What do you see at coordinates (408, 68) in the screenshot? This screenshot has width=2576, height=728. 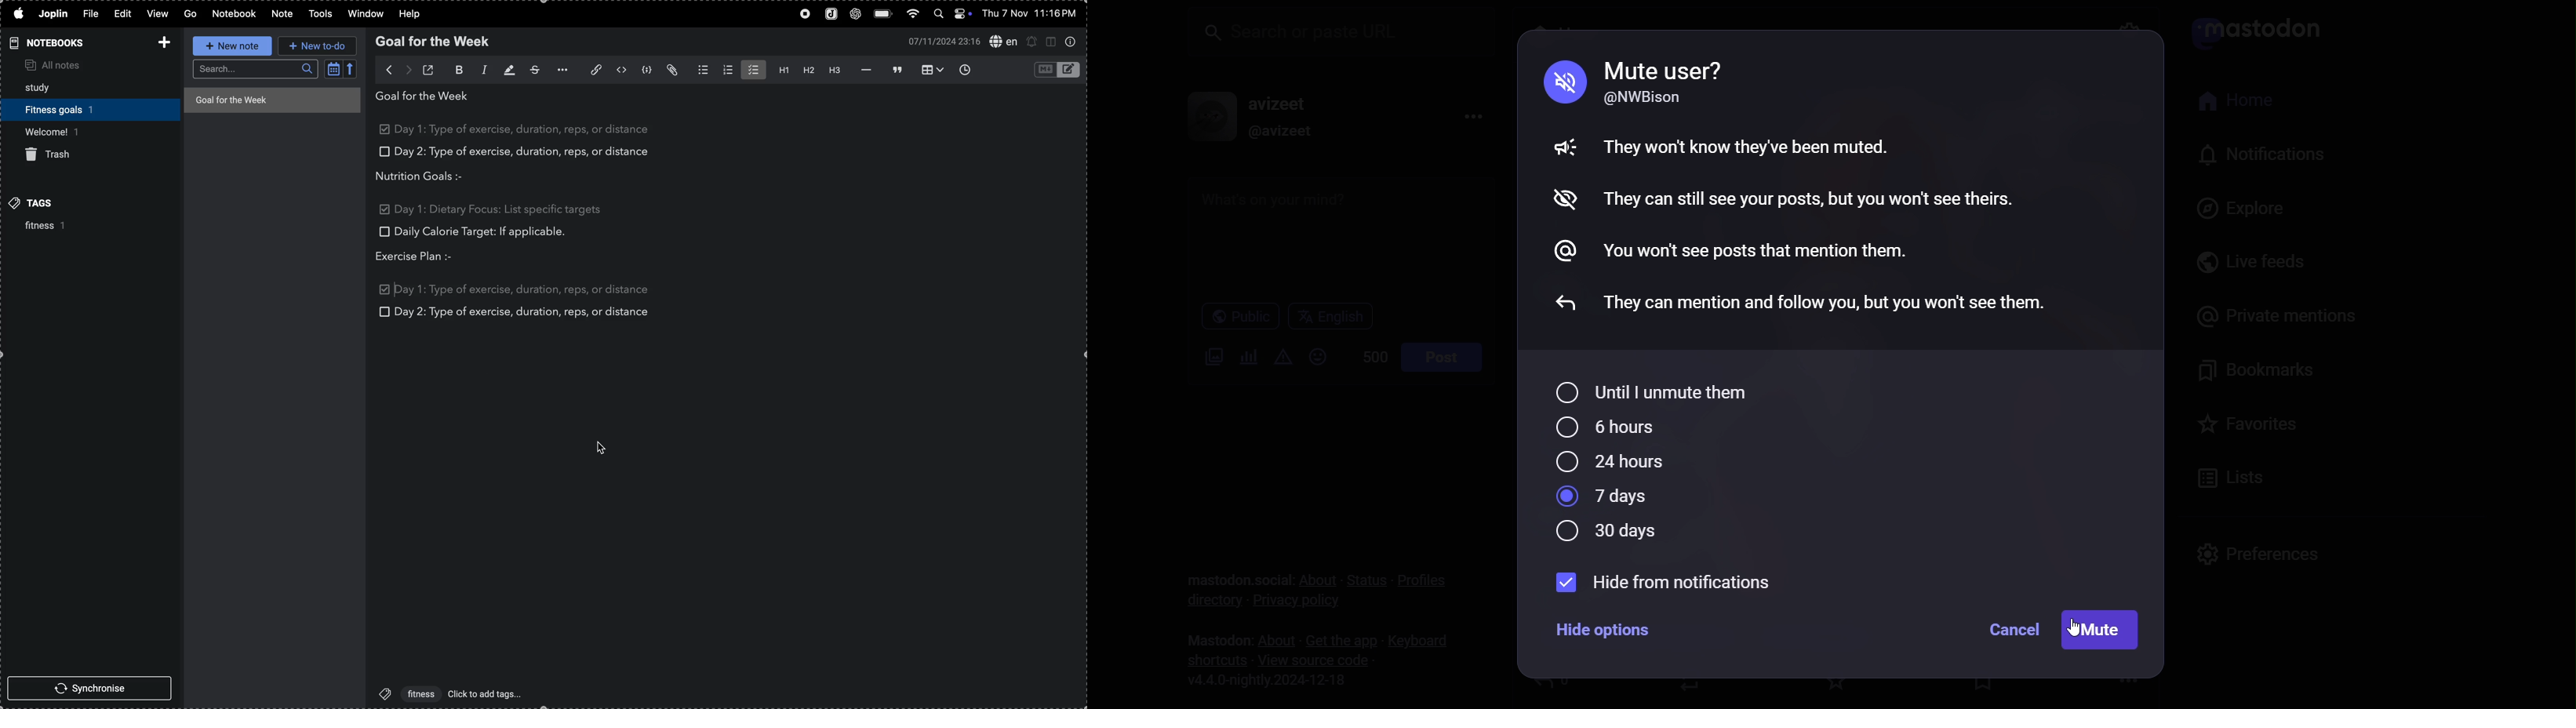 I see `forward` at bounding box center [408, 68].